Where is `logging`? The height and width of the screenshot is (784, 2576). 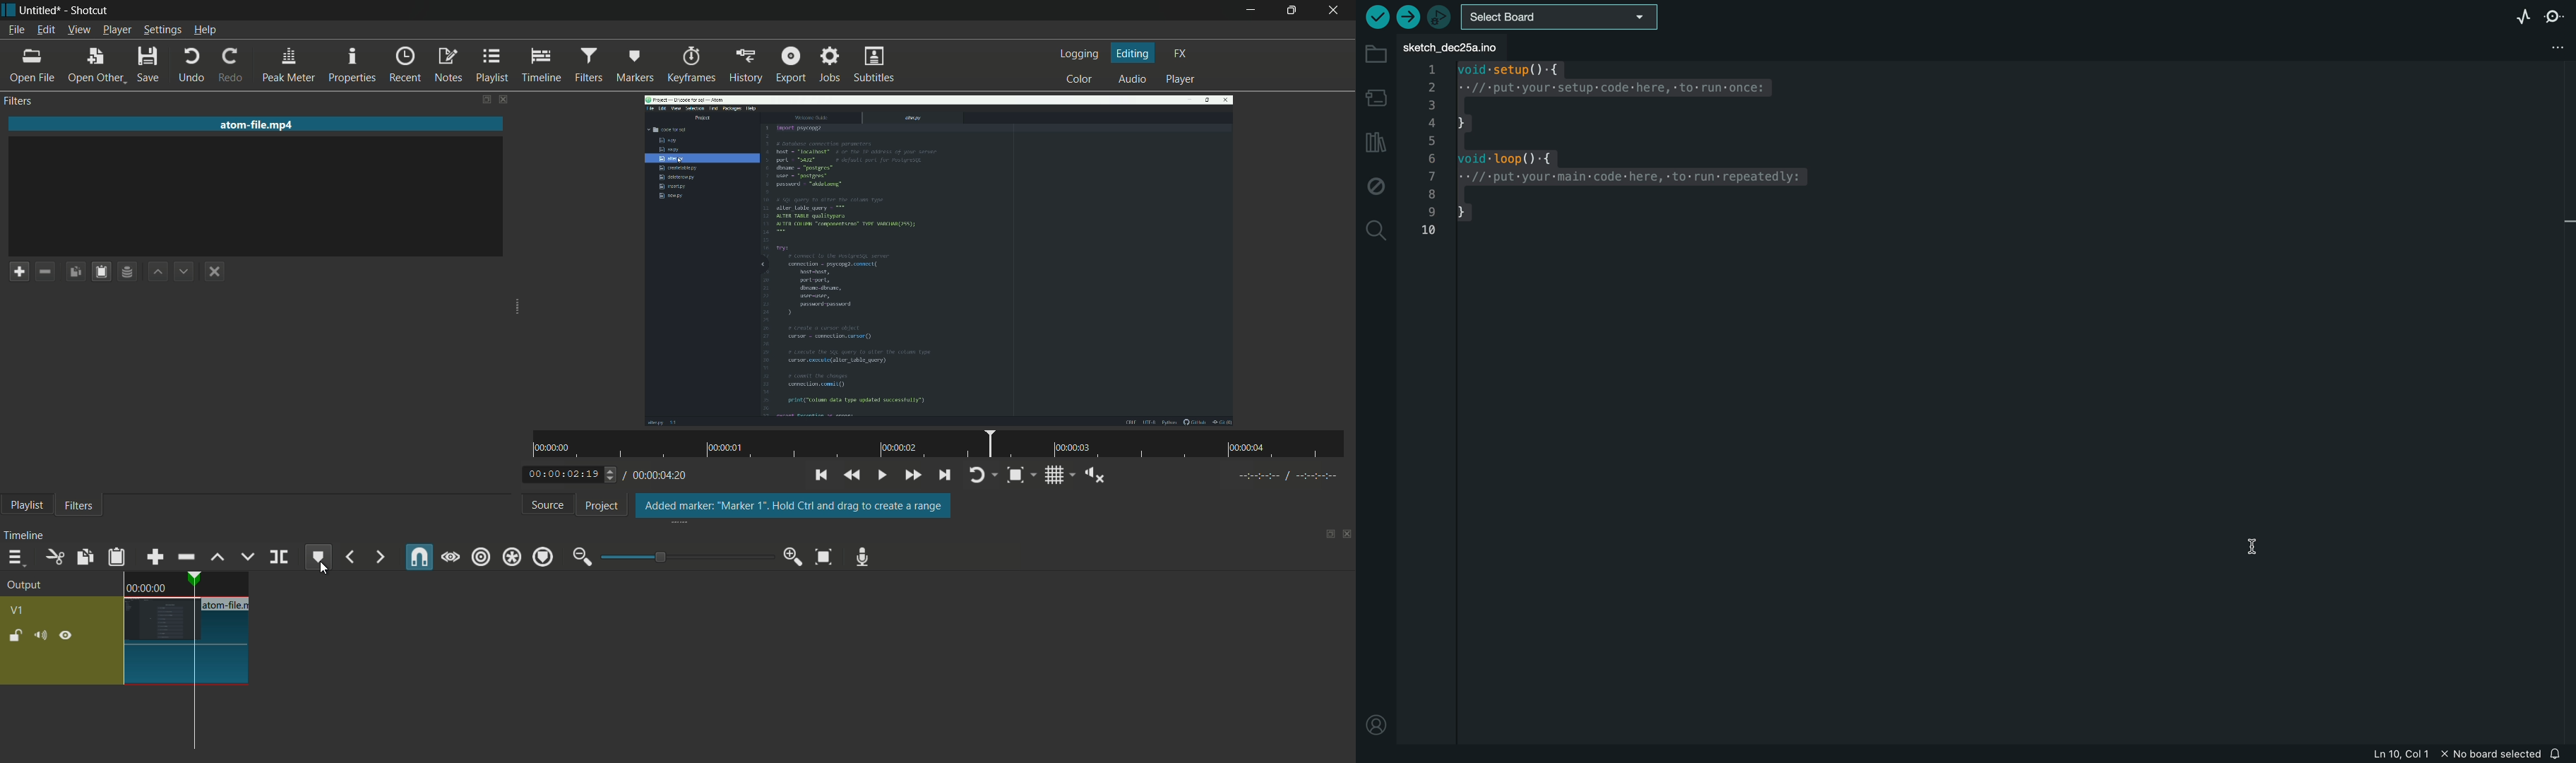
logging is located at coordinates (1081, 54).